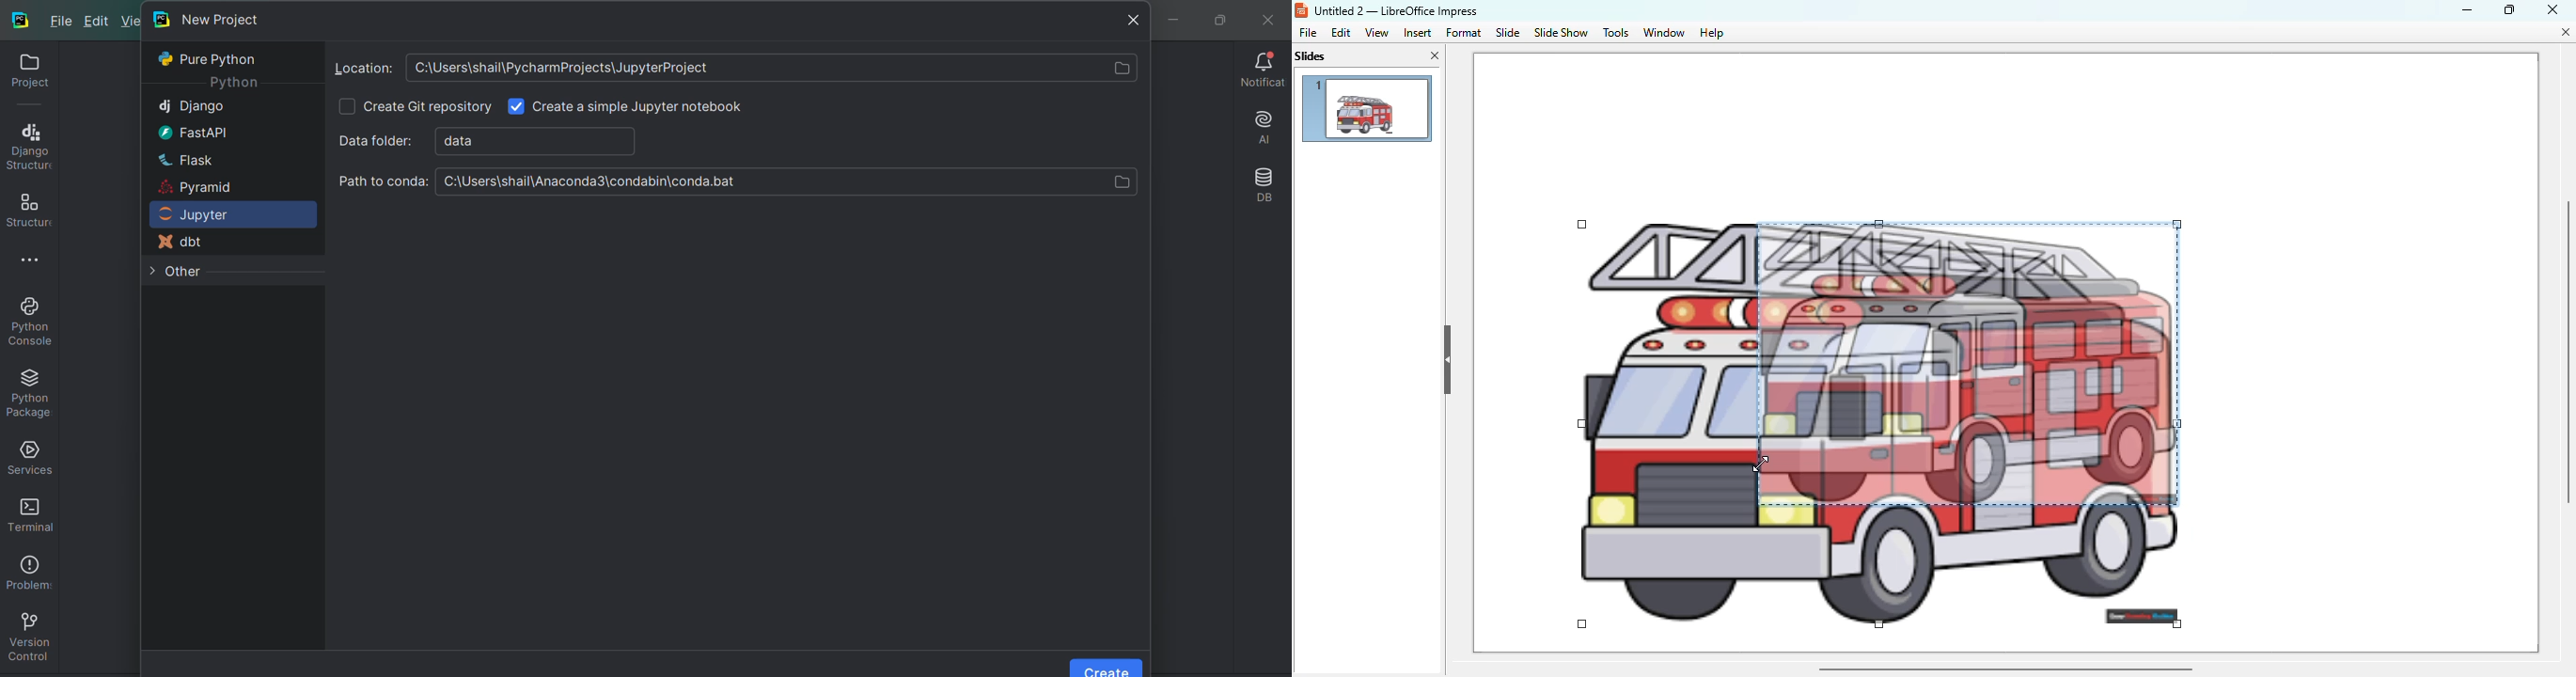  I want to click on Database, so click(1266, 185).